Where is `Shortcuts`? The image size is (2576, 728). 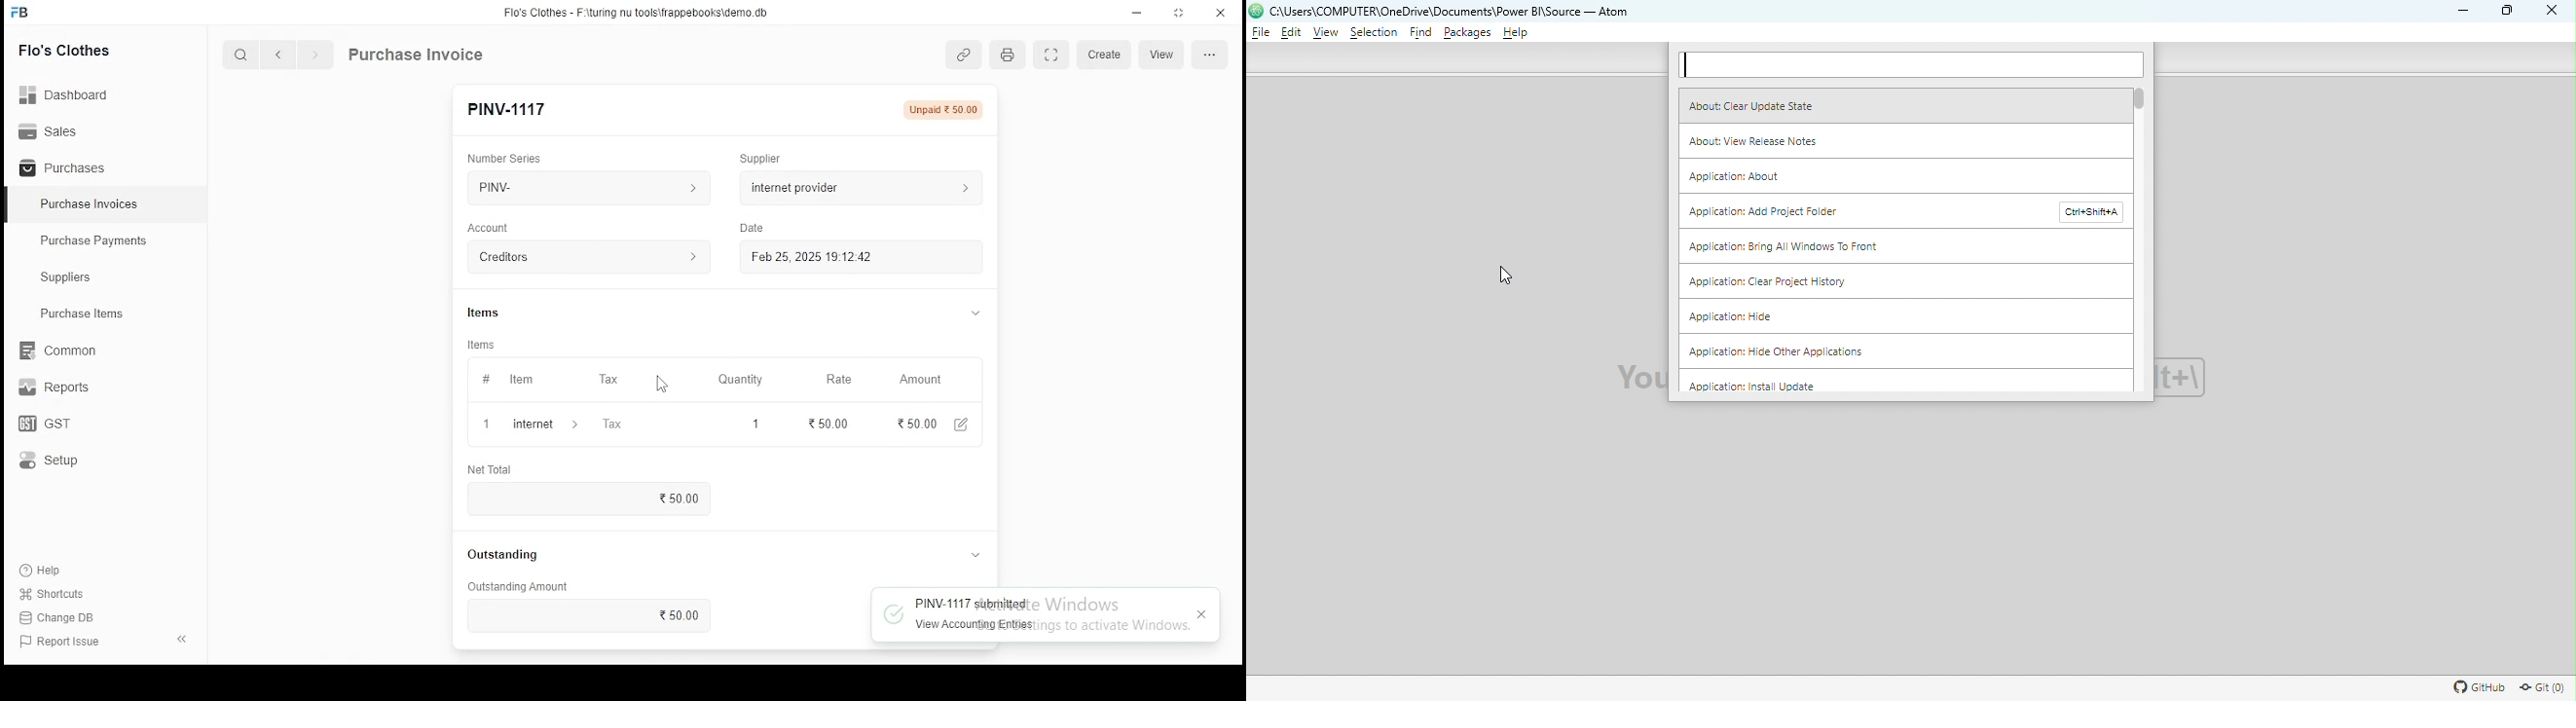
Shortcuts is located at coordinates (59, 594).